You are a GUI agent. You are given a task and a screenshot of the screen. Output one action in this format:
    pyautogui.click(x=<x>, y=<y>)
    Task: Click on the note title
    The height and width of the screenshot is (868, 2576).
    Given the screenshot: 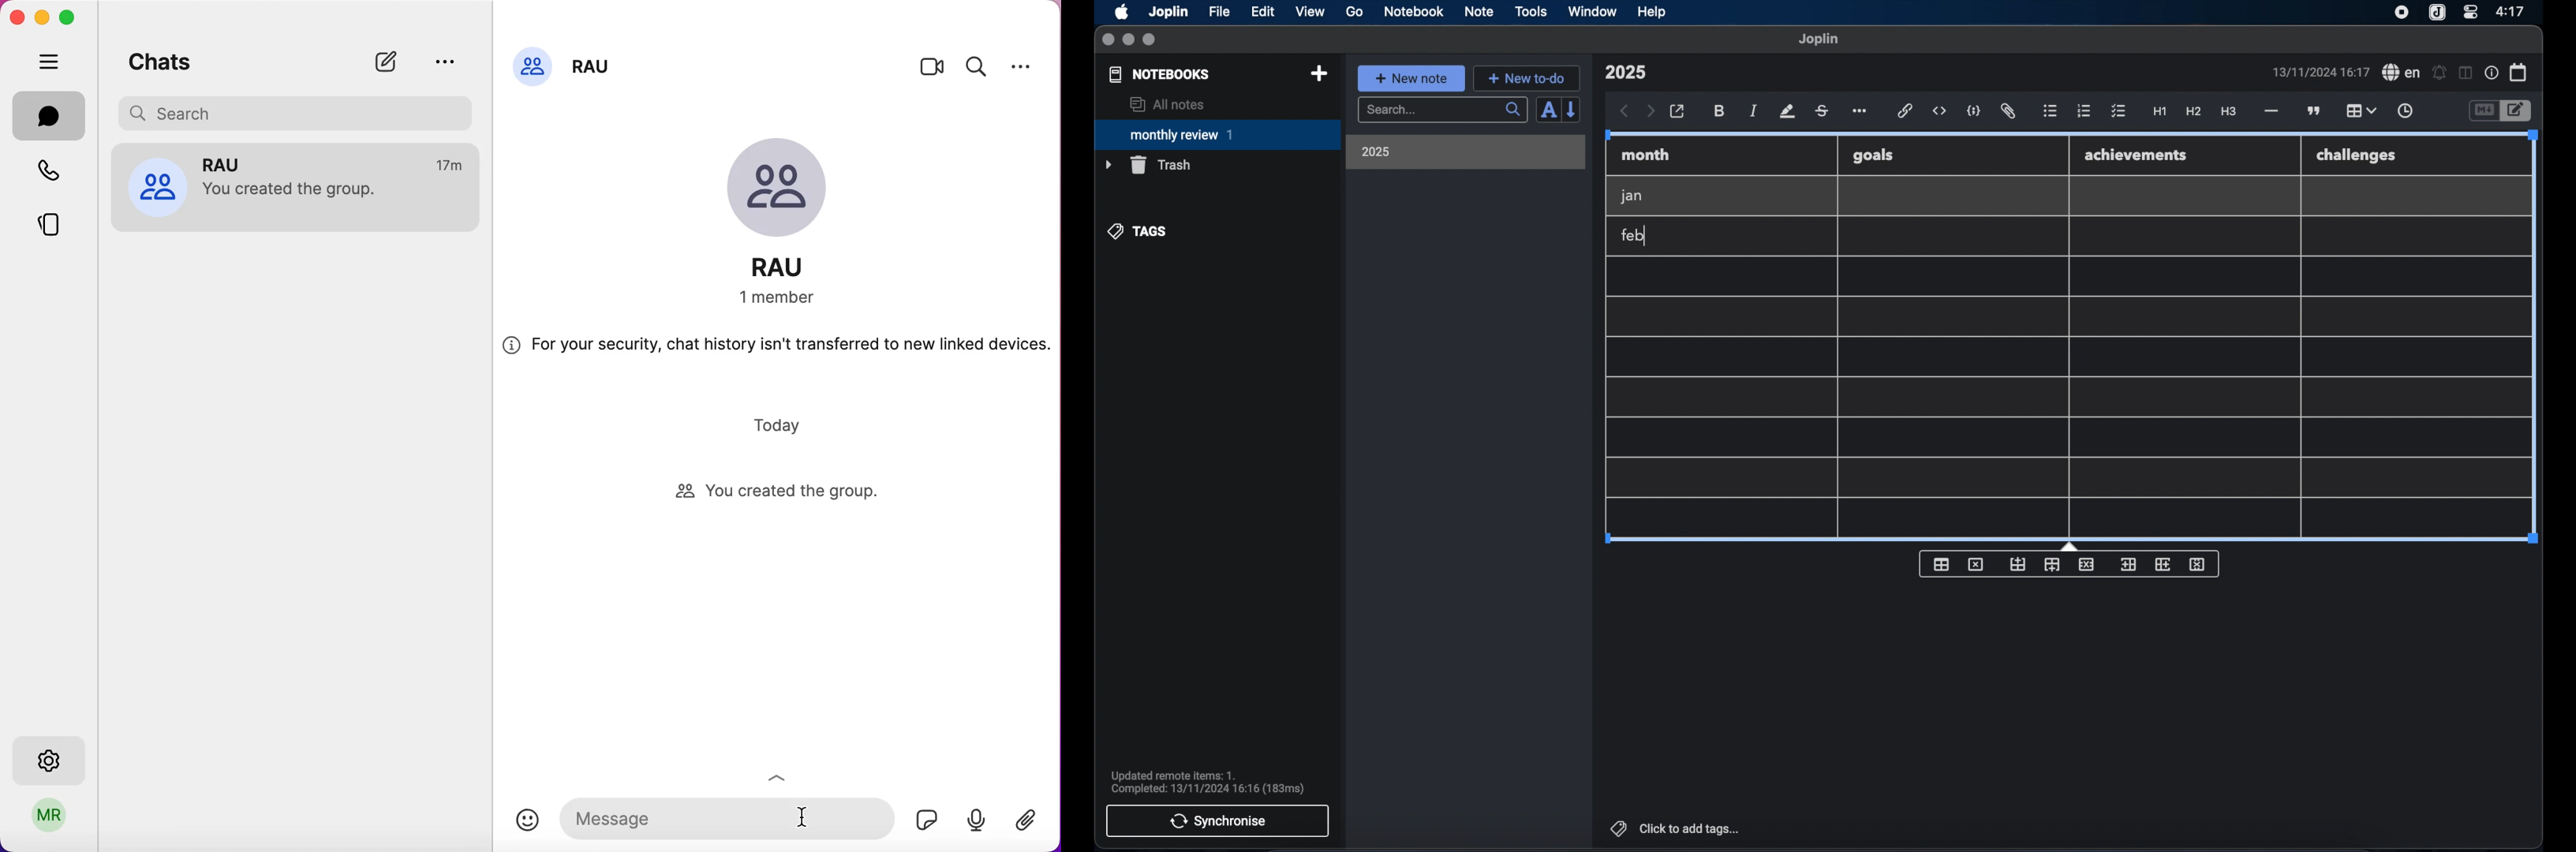 What is the action you would take?
    pyautogui.click(x=1625, y=73)
    